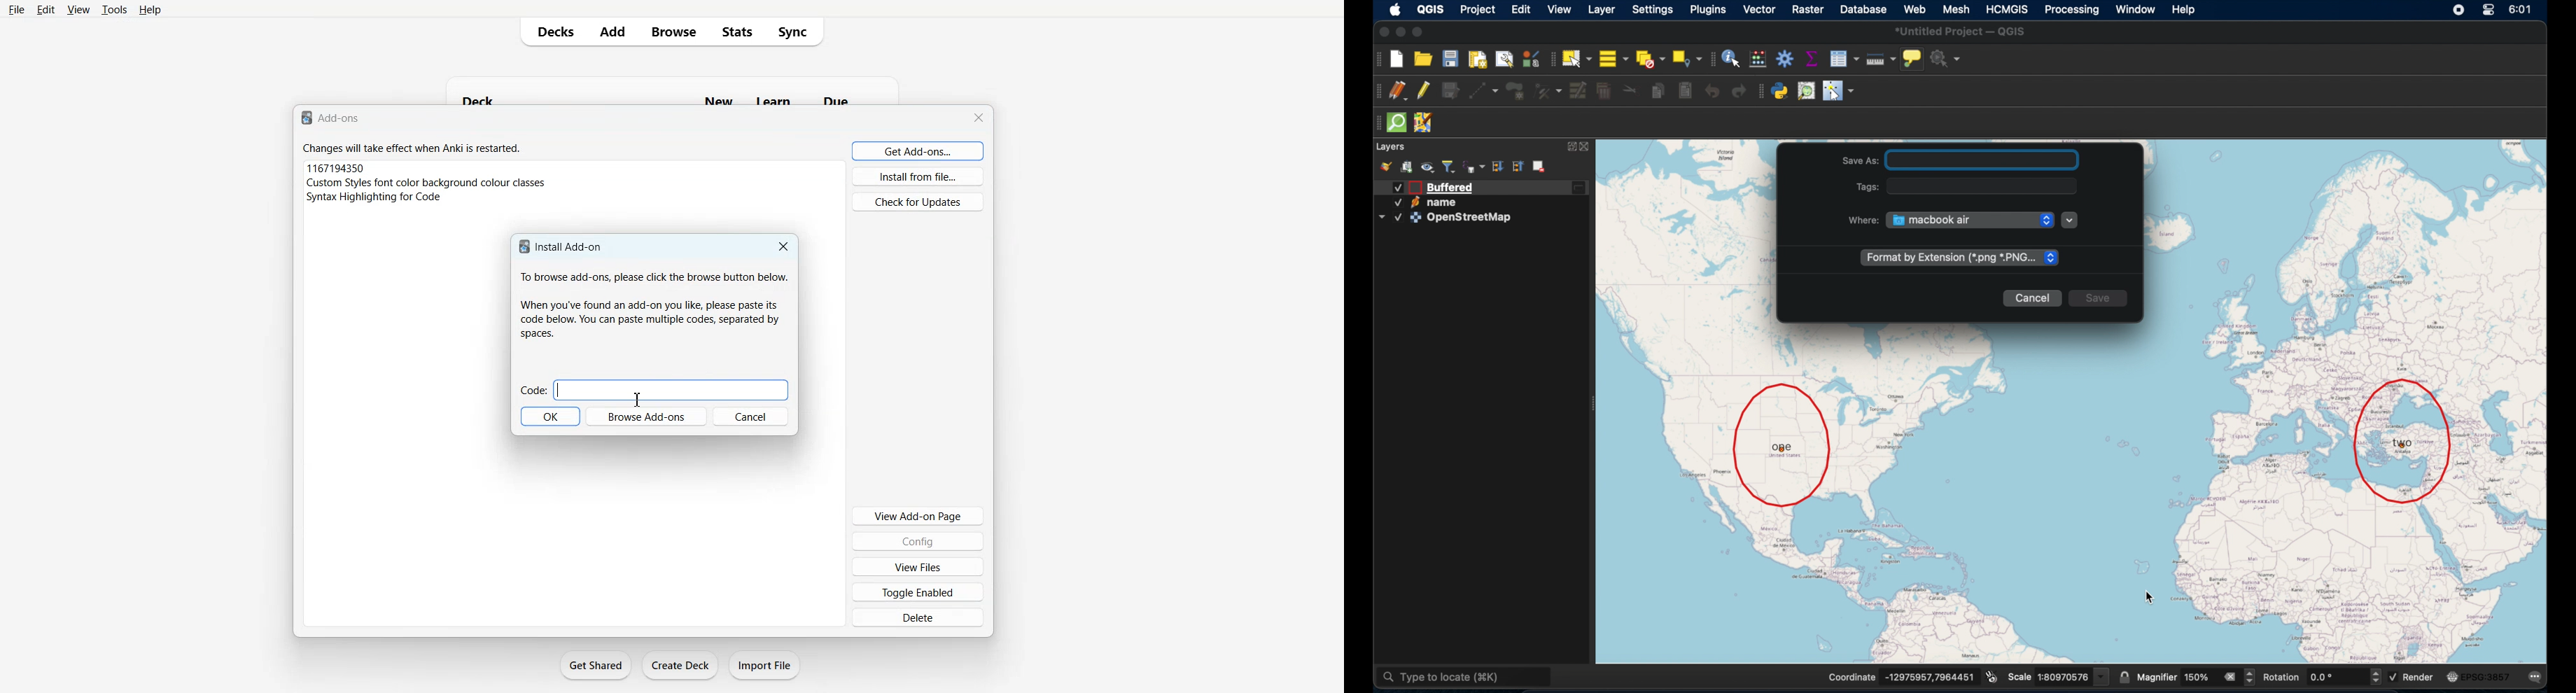 This screenshot has height=700, width=2576. Describe the element at coordinates (1786, 60) in the screenshot. I see `toolbox` at that location.